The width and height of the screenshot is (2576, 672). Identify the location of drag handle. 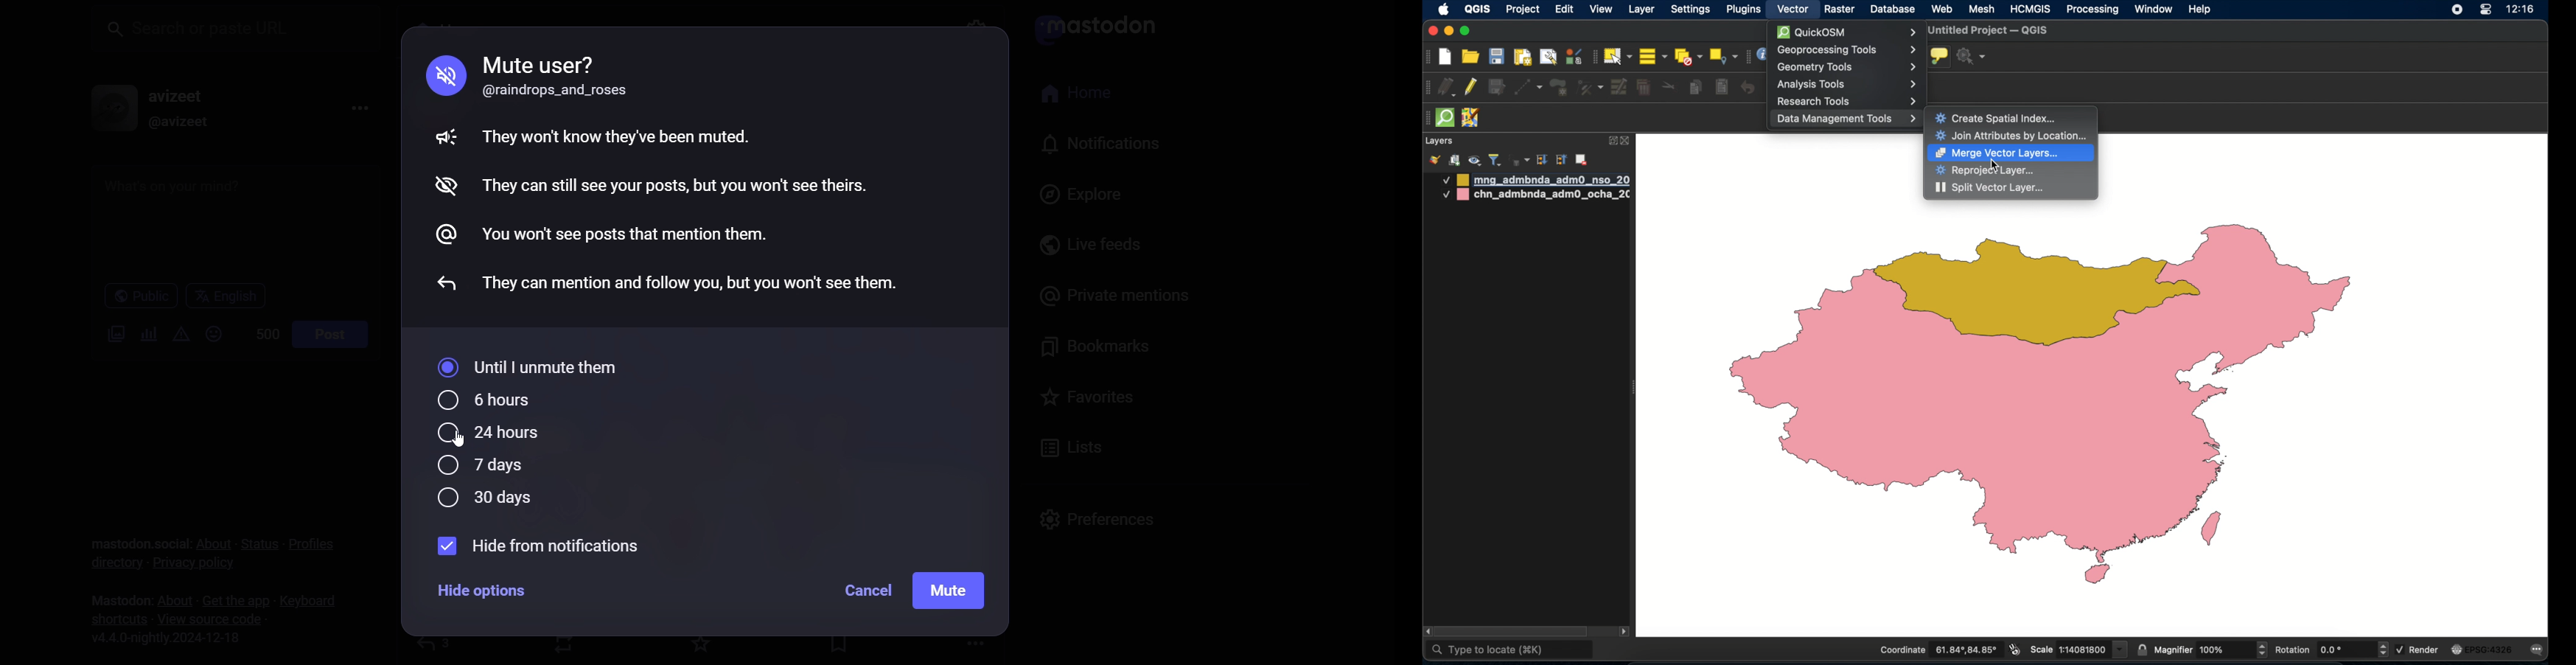
(1424, 119).